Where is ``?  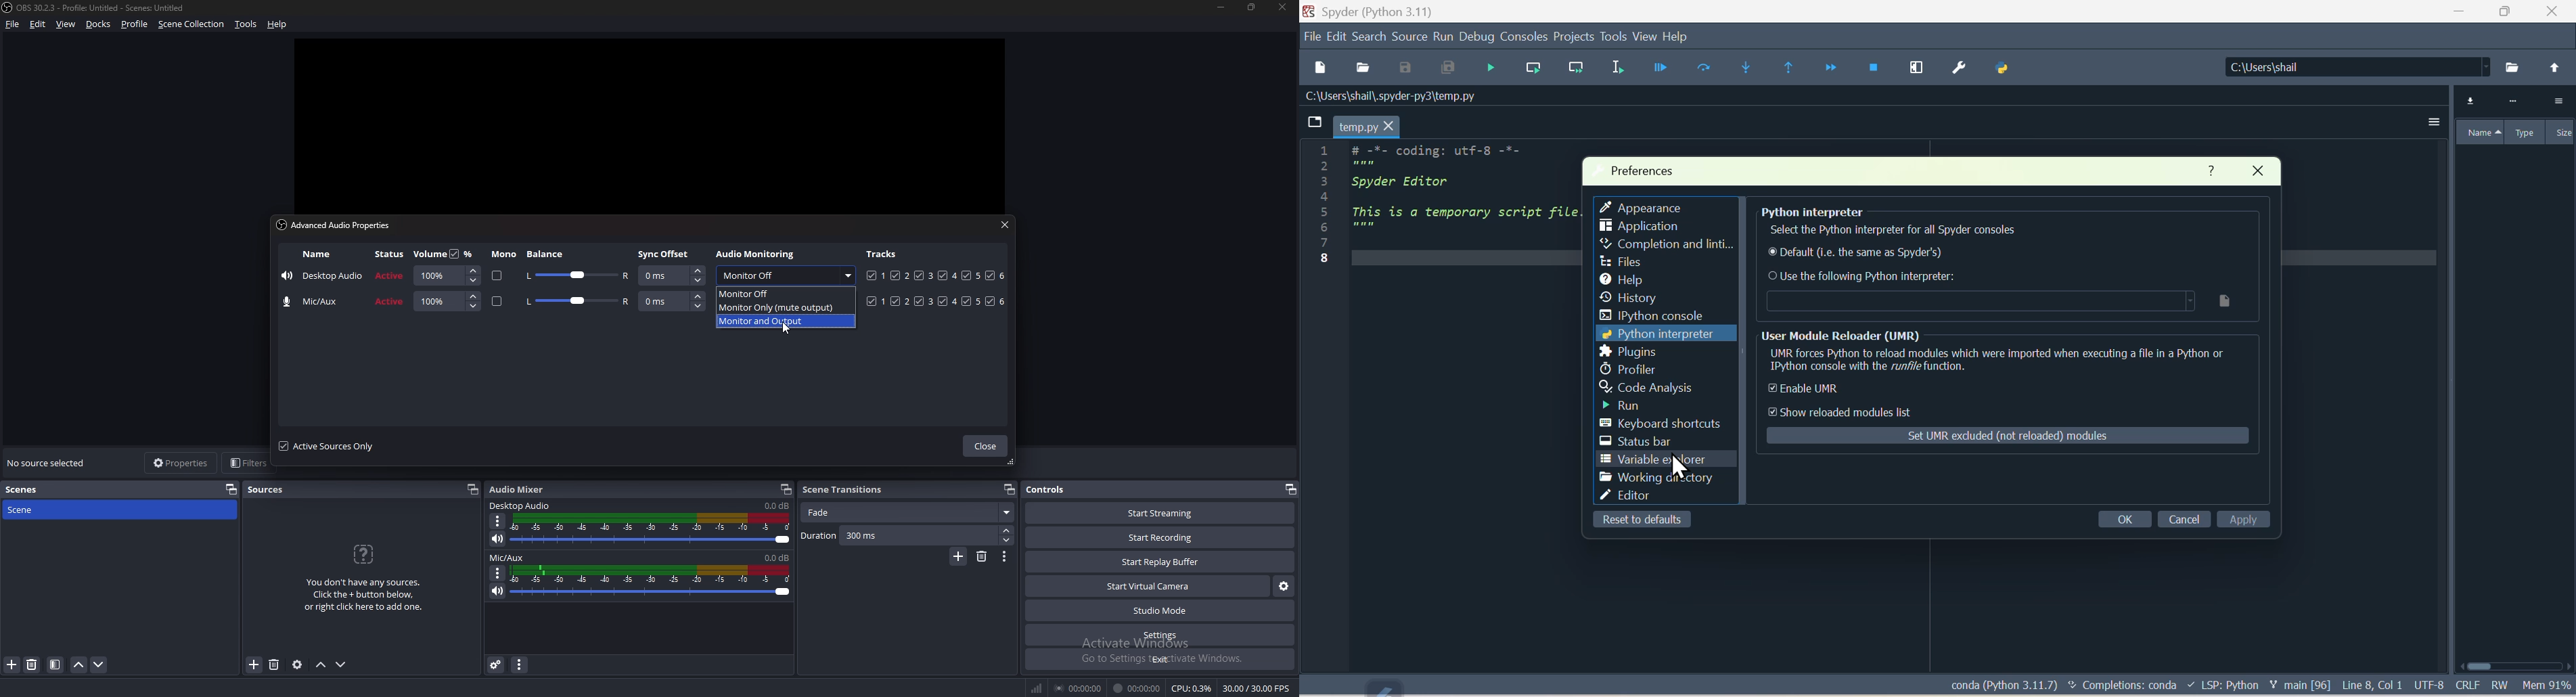  is located at coordinates (1625, 262).